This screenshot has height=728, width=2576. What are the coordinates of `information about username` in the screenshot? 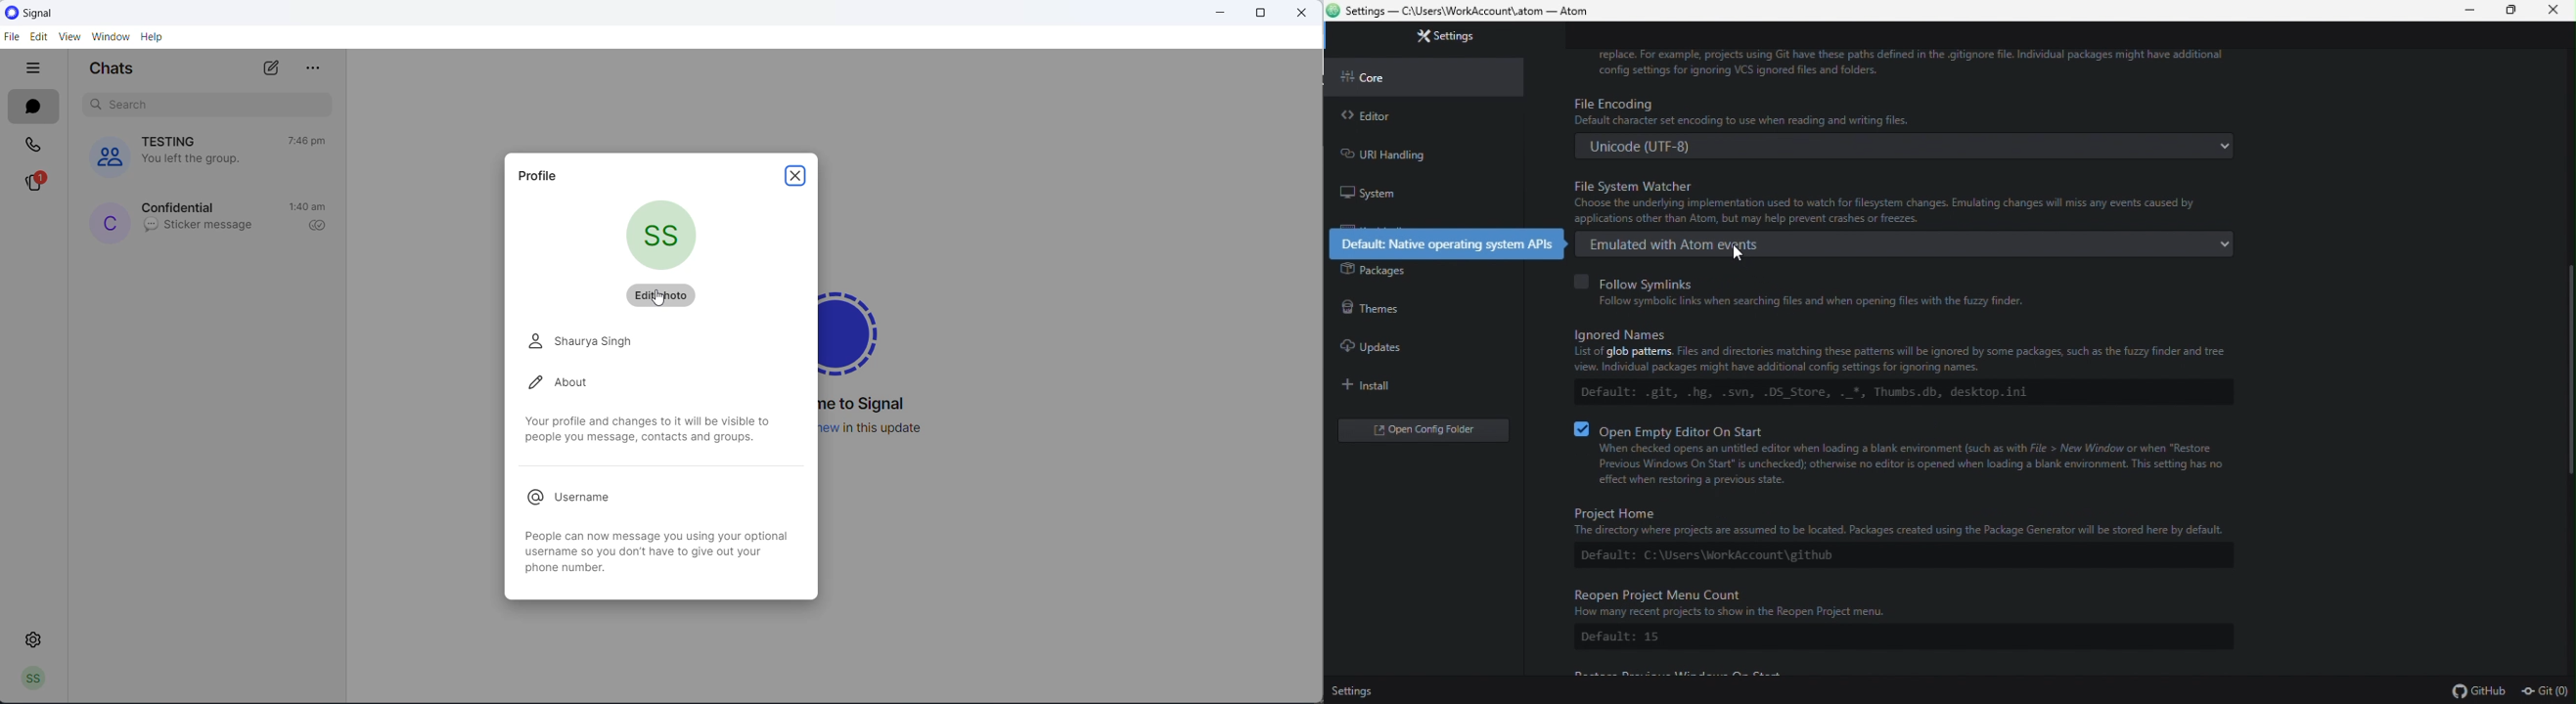 It's located at (661, 557).